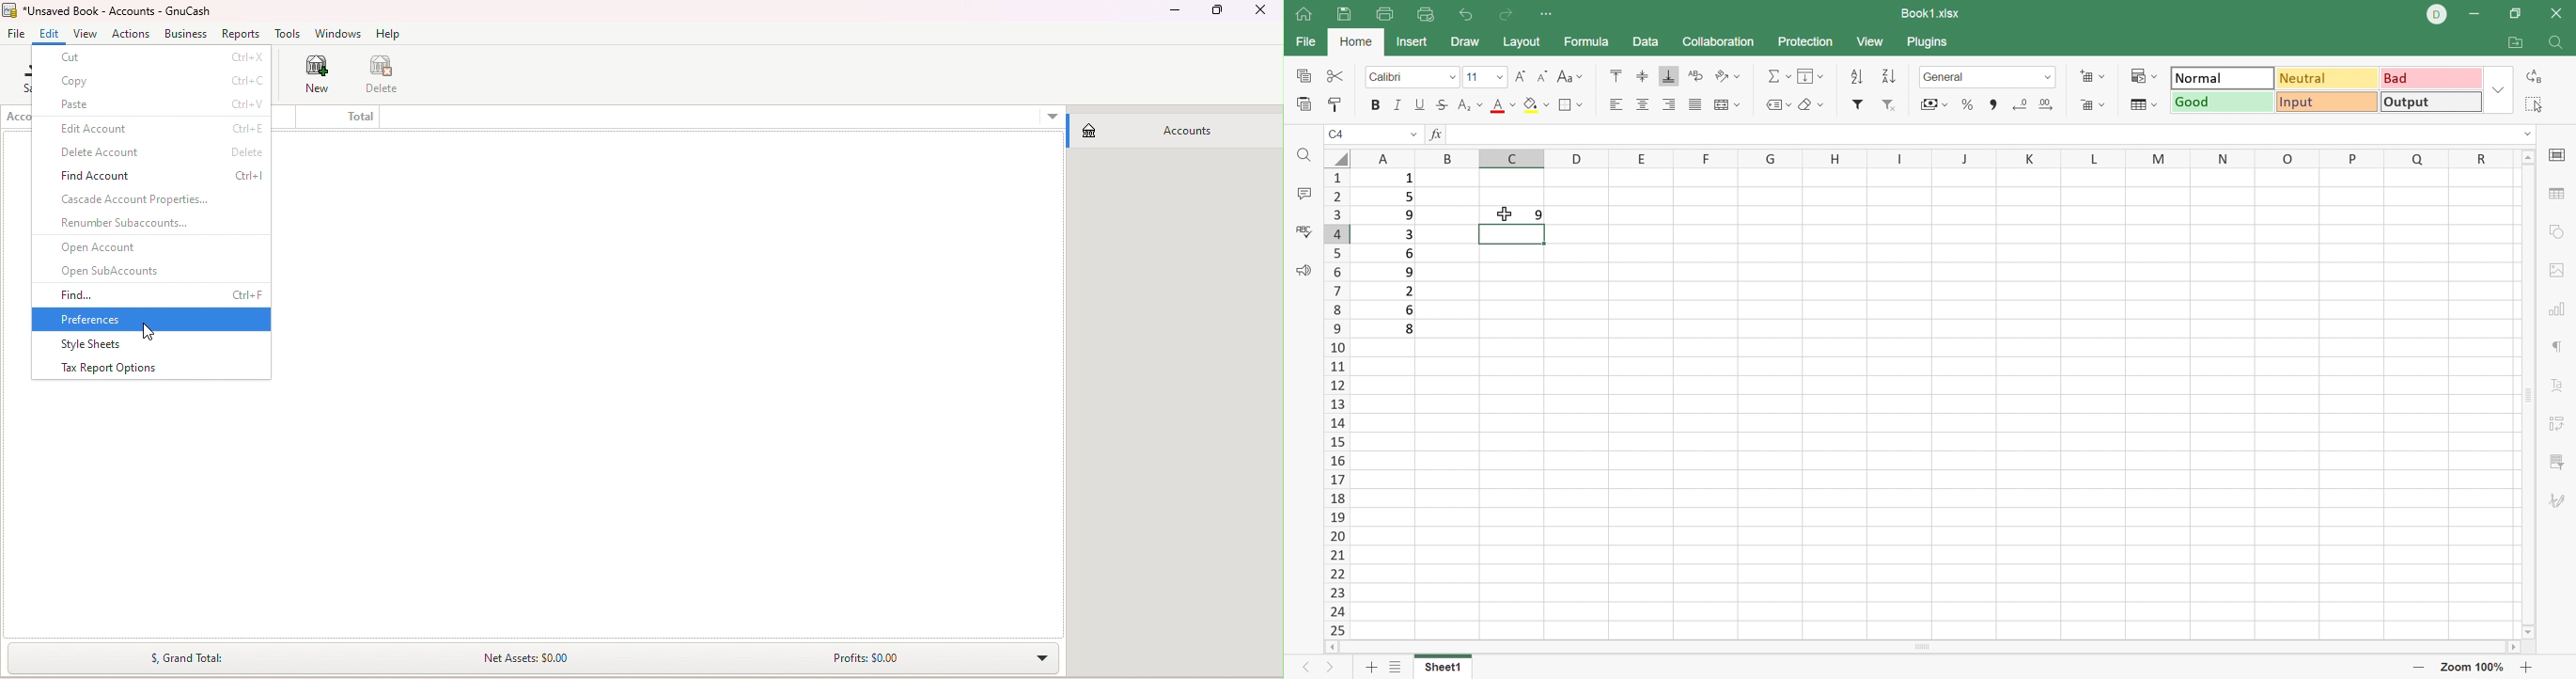  I want to click on Close, so click(1260, 12).